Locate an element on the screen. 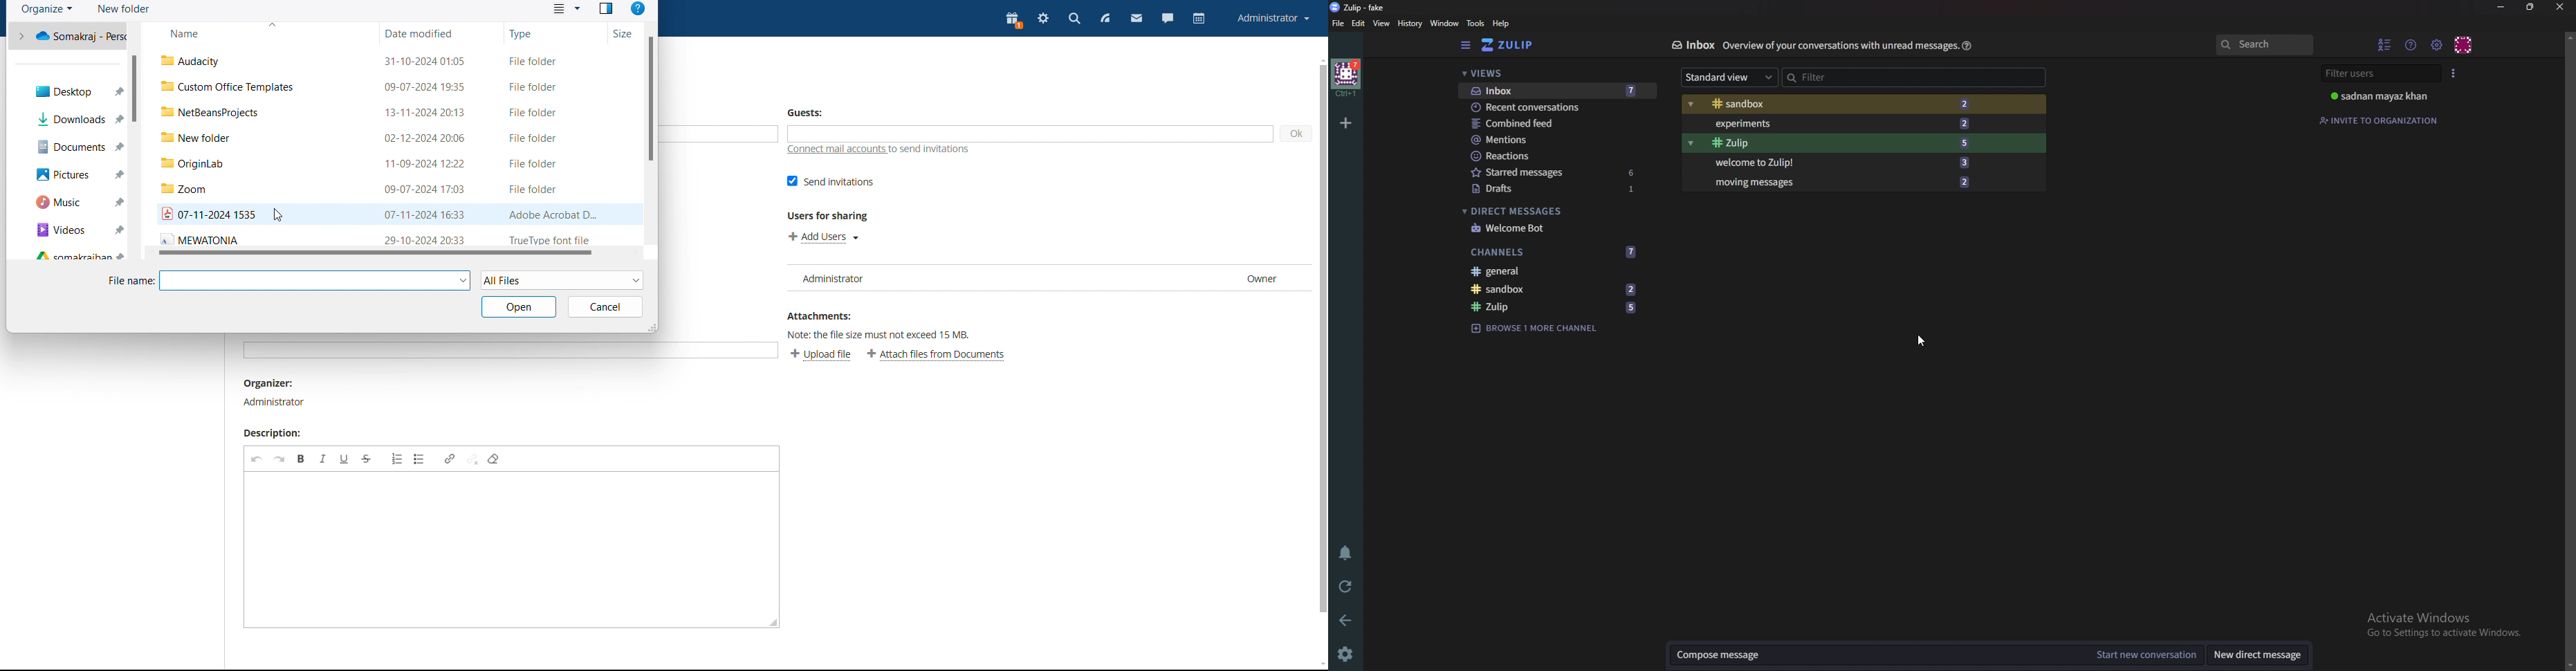  Welcome to Zulip 3 is located at coordinates (1839, 162).